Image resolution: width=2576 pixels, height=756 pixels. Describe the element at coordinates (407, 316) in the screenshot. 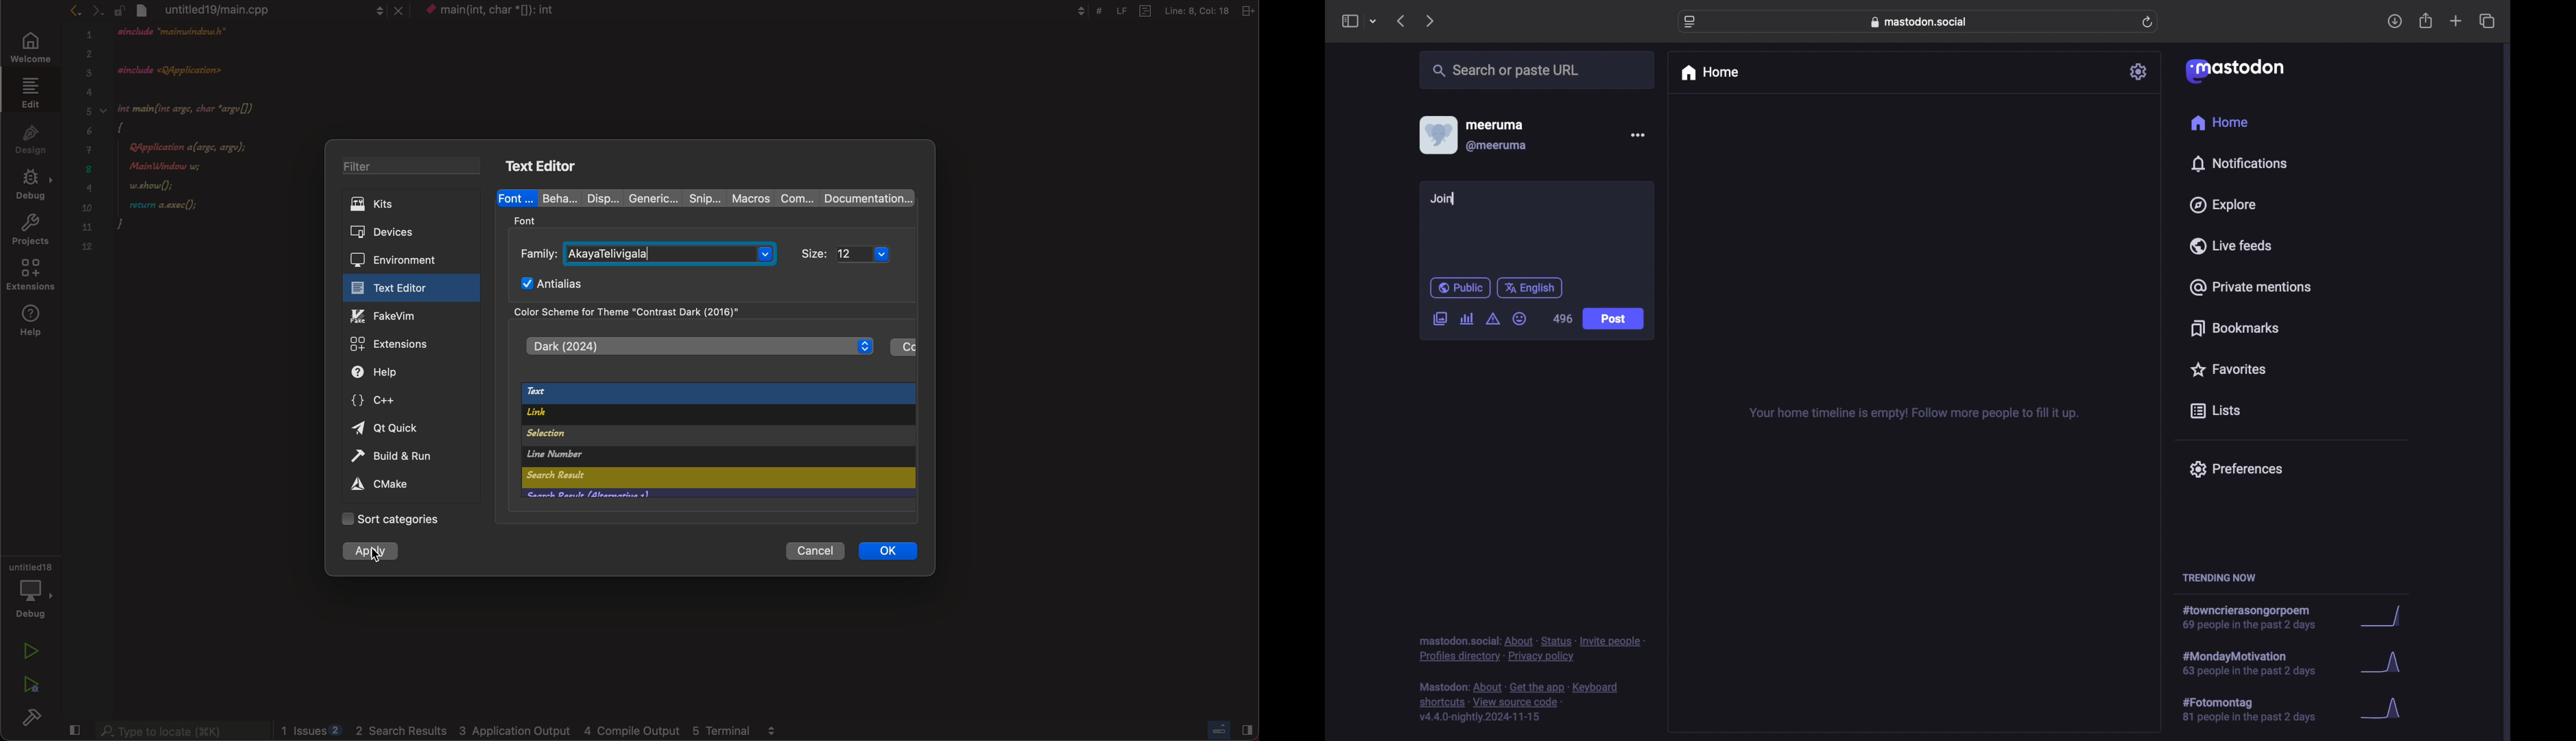

I see `fakevim` at that location.